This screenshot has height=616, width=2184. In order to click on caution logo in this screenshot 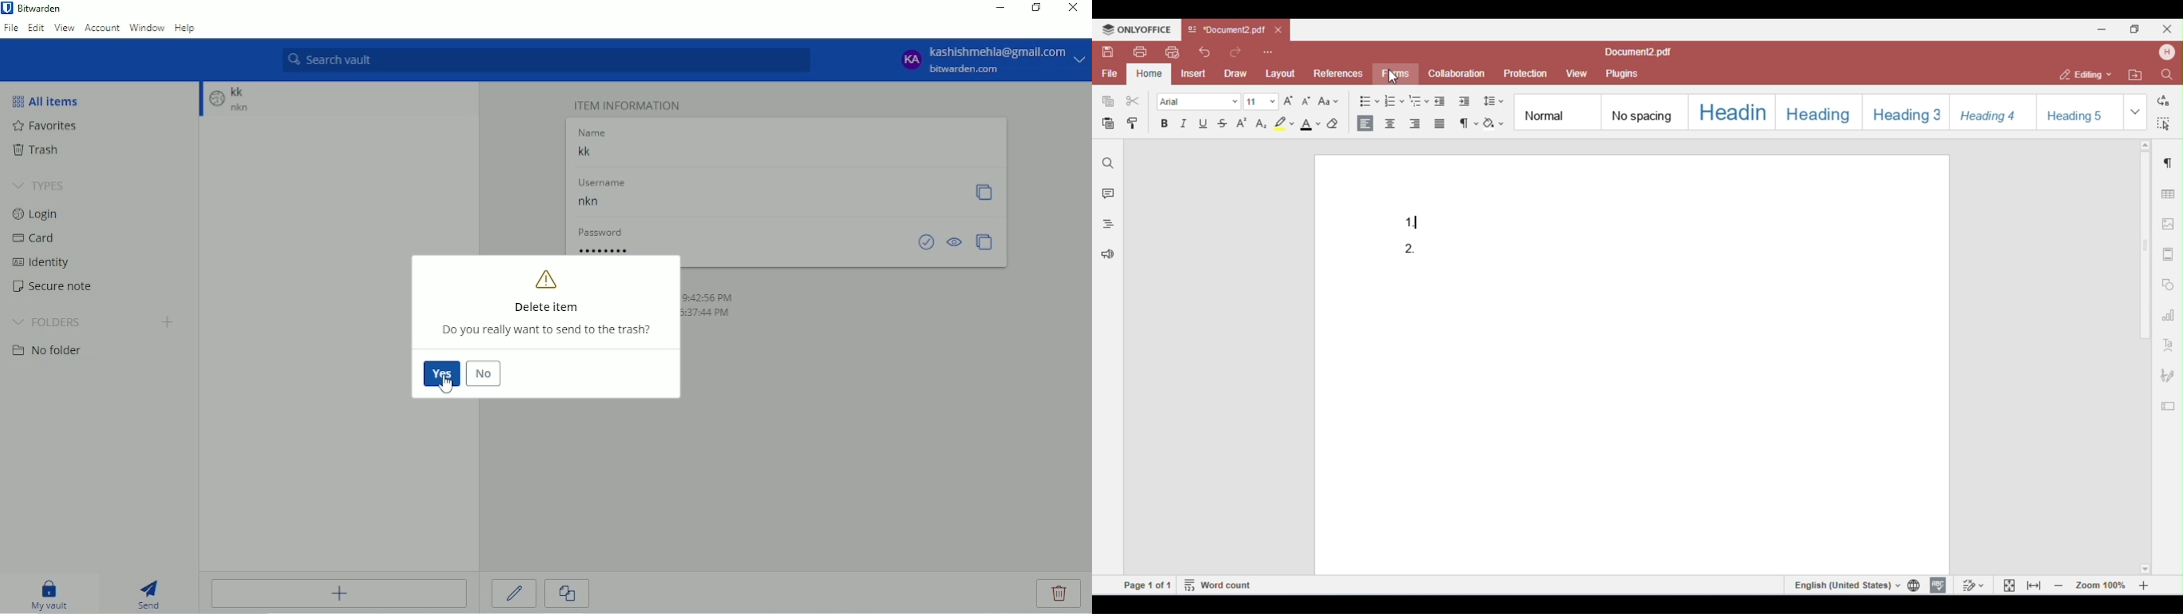, I will do `click(546, 278)`.